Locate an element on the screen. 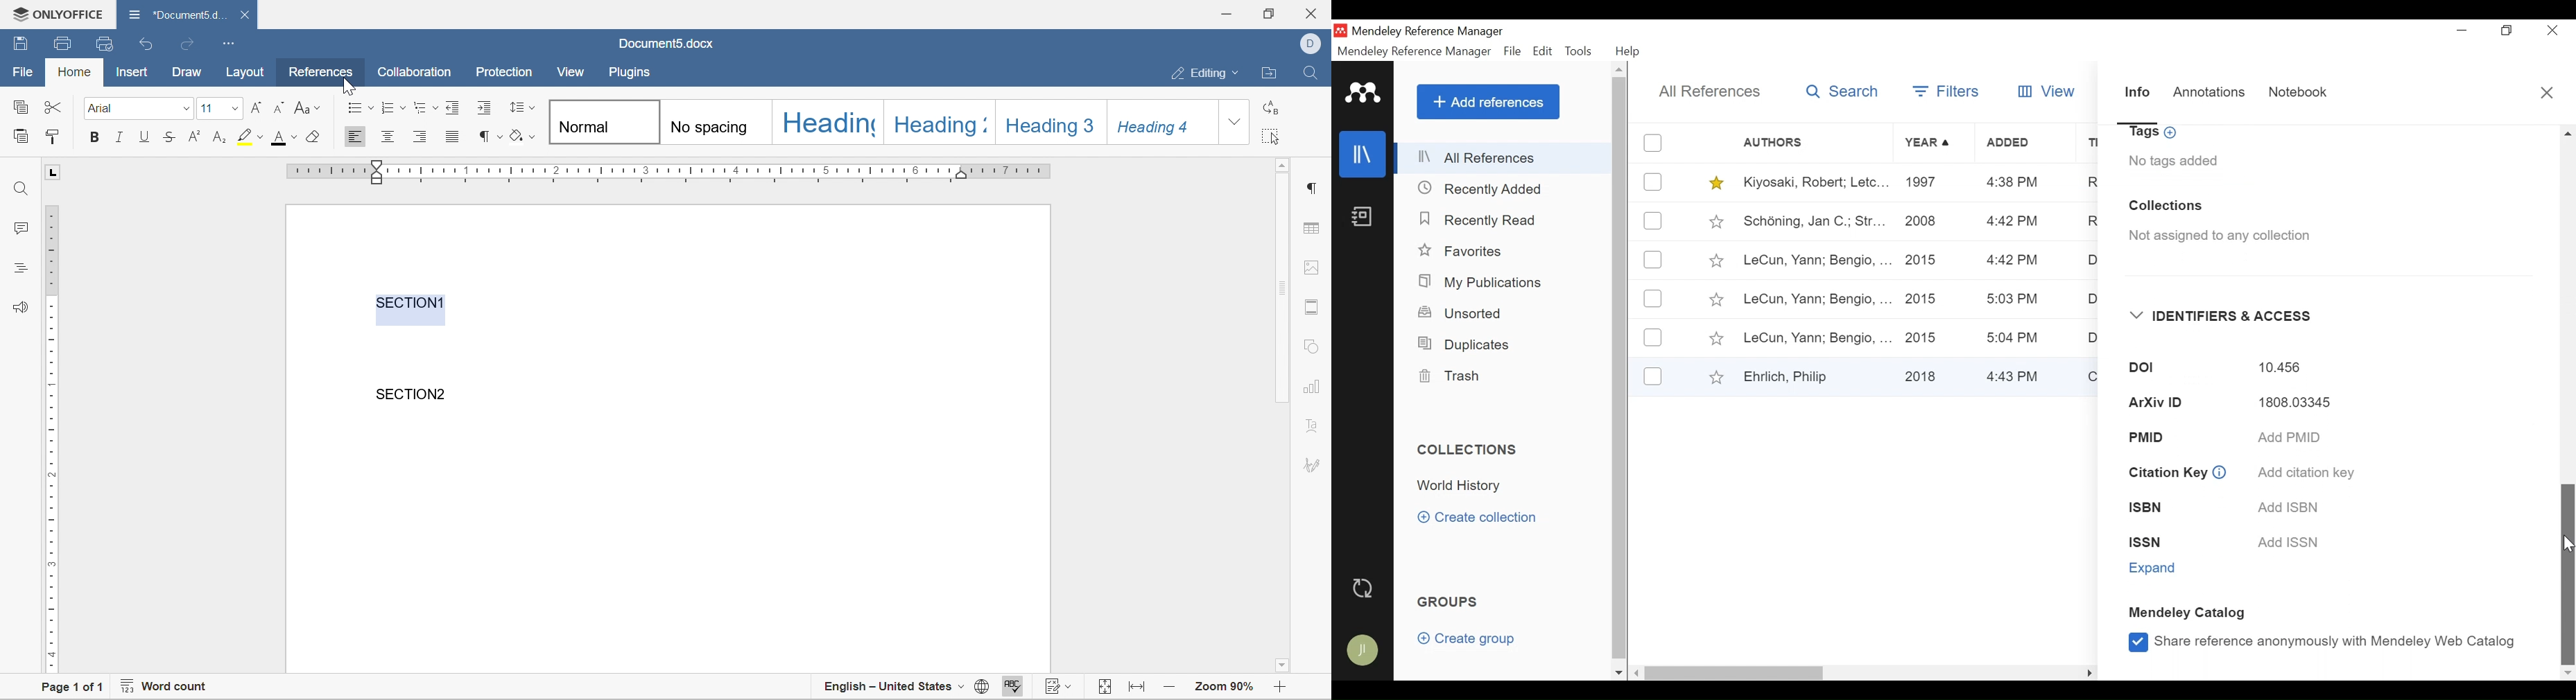  superscript is located at coordinates (196, 136).